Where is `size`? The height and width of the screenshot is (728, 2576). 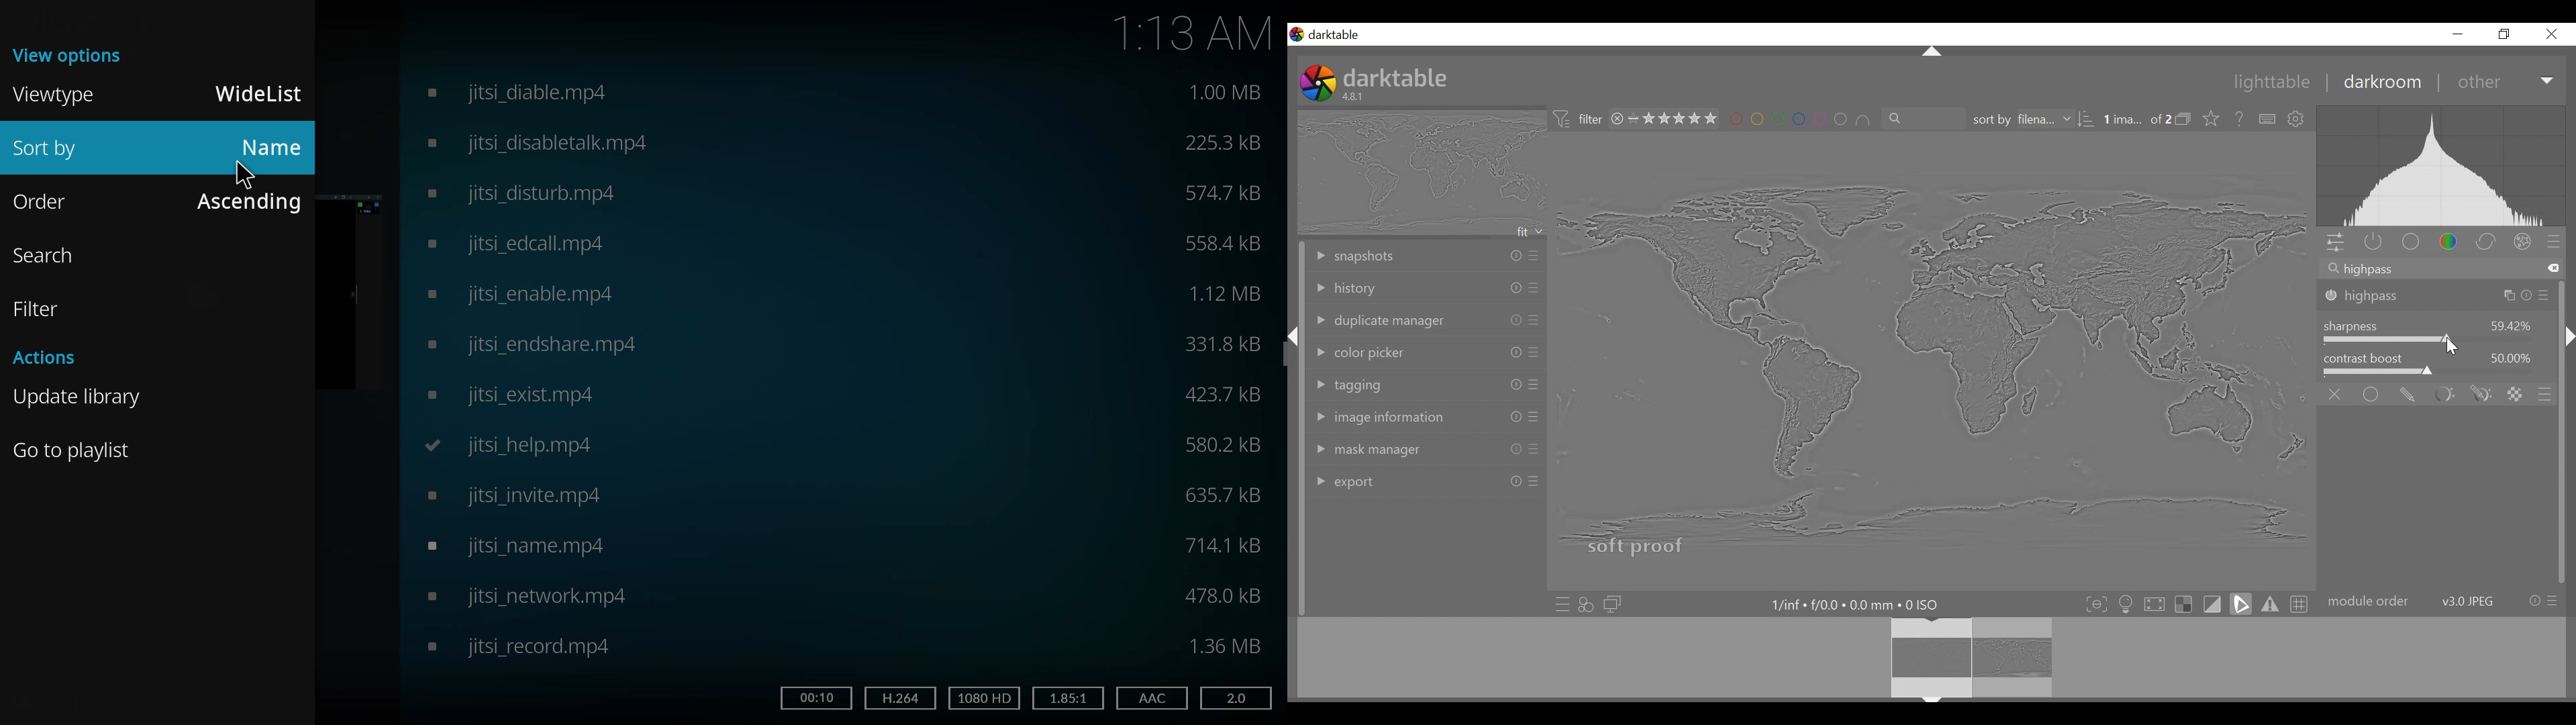 size is located at coordinates (1227, 644).